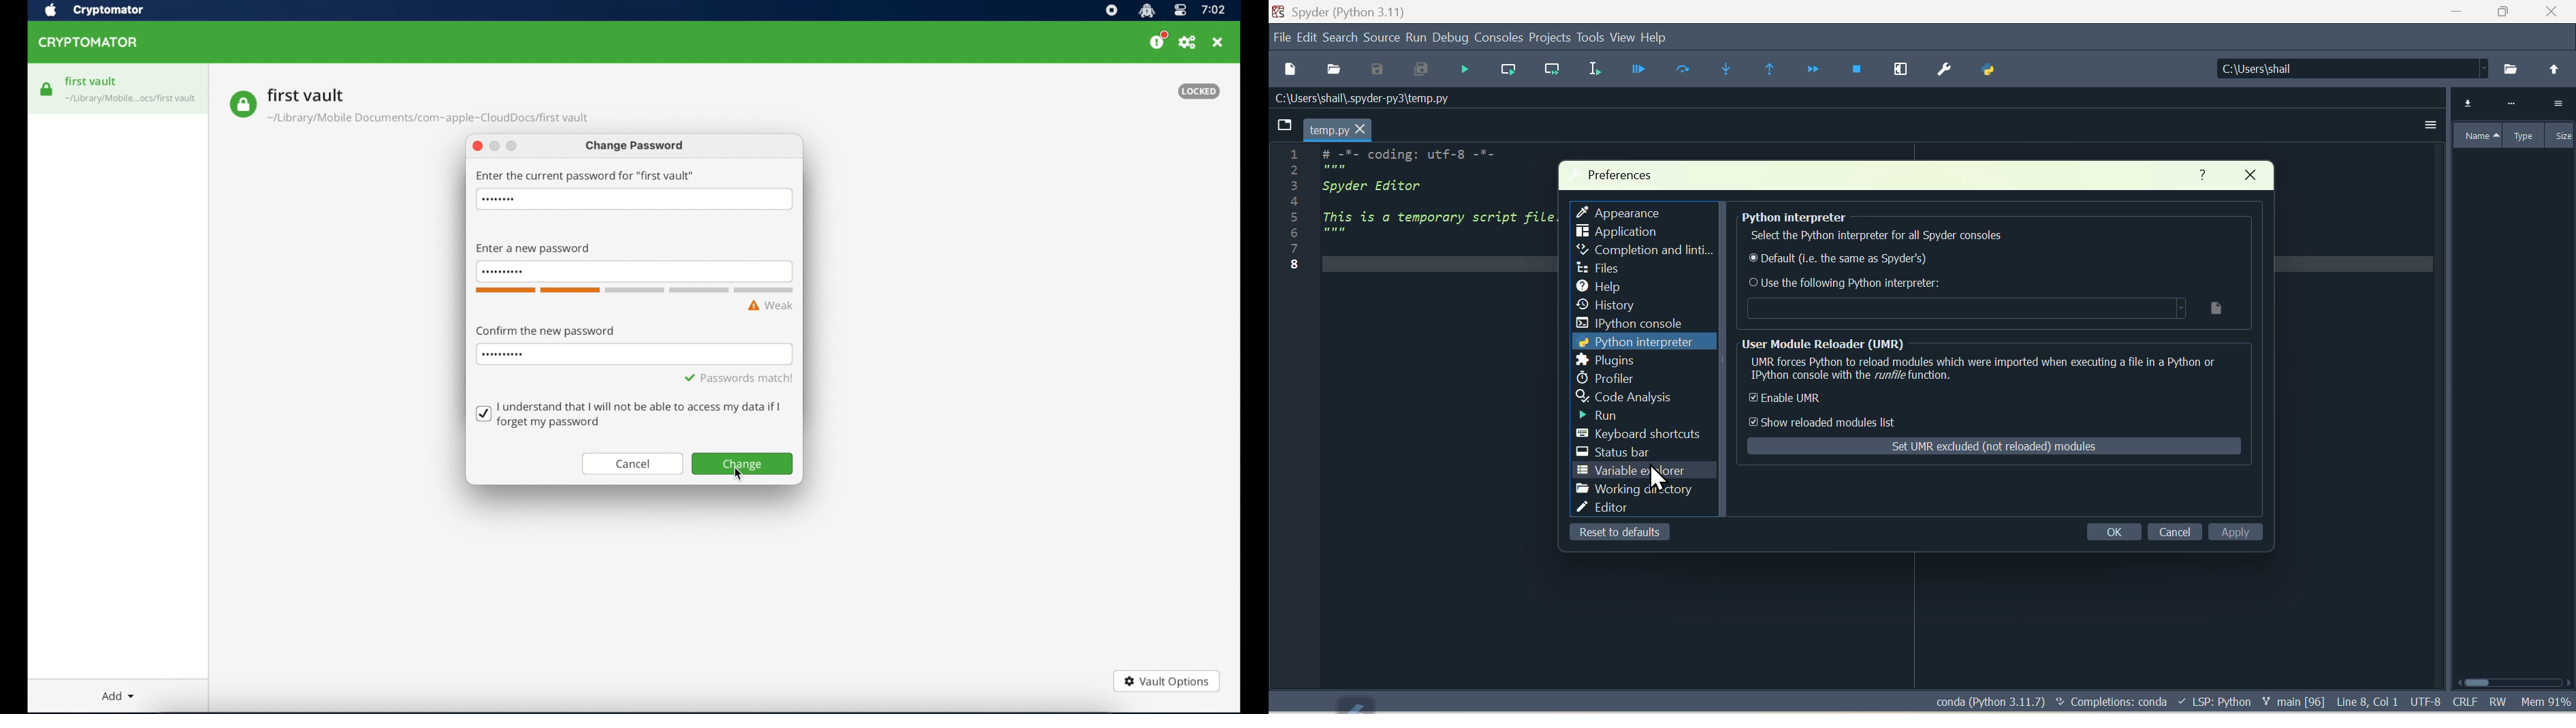  Describe the element at coordinates (1415, 37) in the screenshot. I see `Run` at that location.